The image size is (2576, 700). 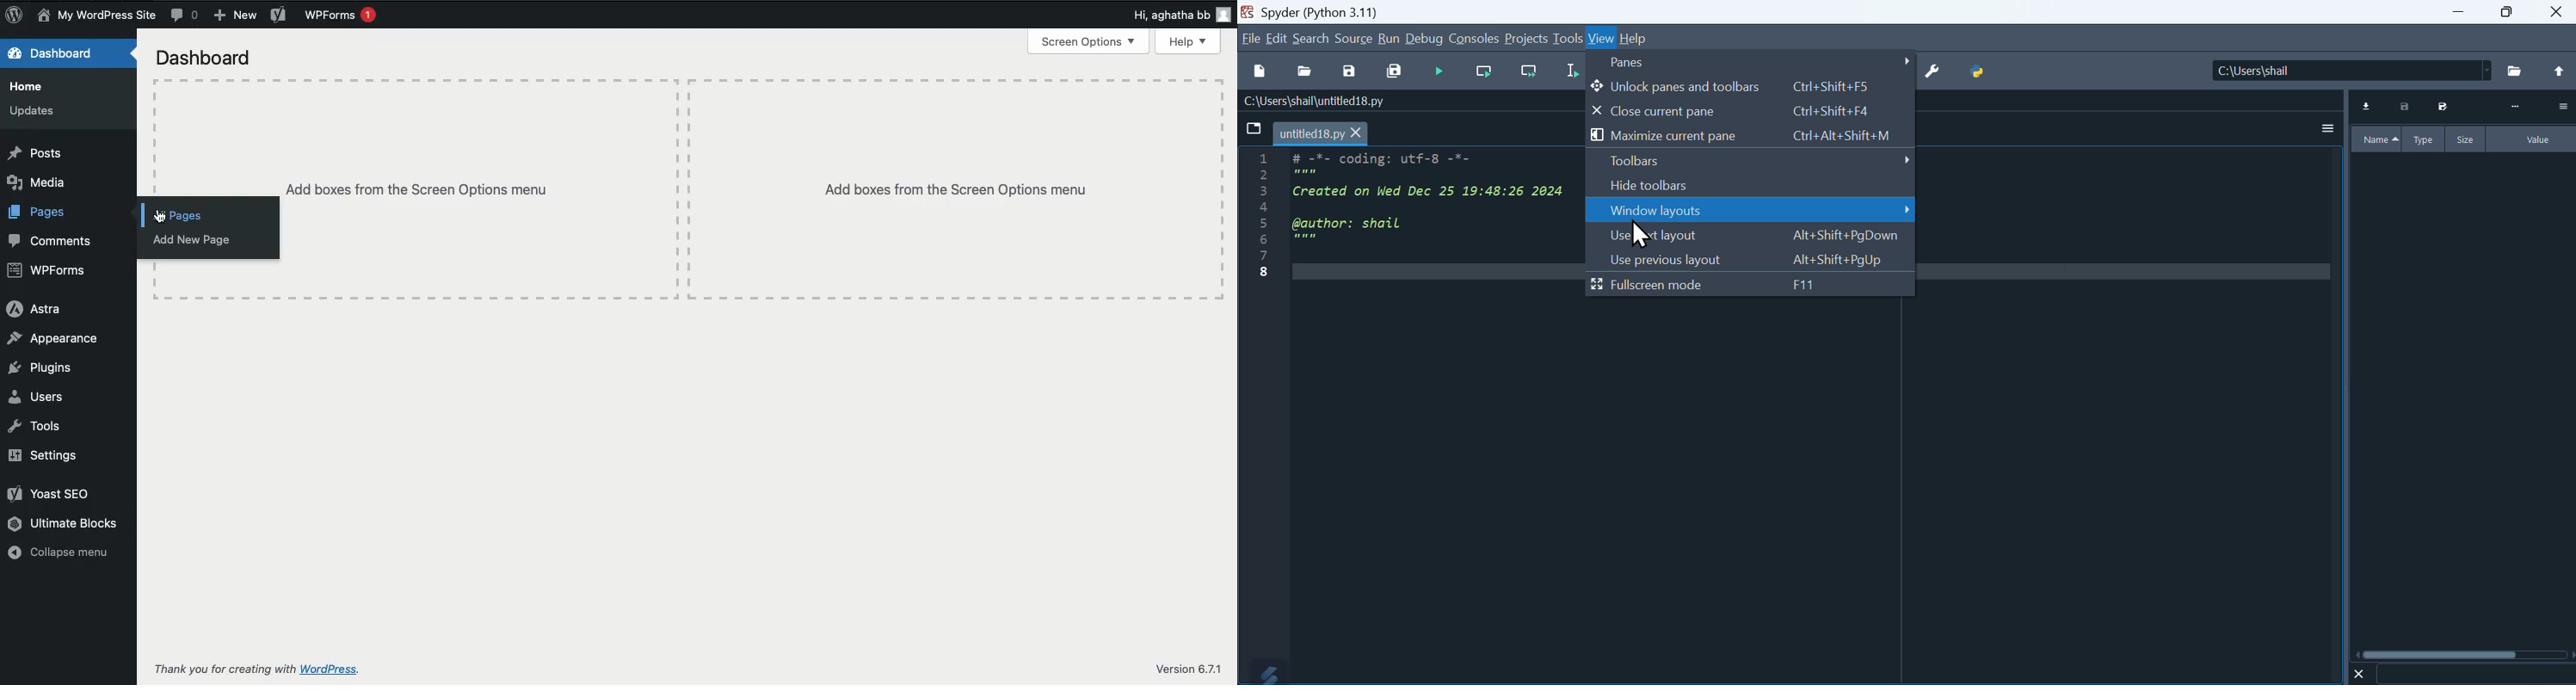 I want to click on Size, so click(x=2467, y=139).